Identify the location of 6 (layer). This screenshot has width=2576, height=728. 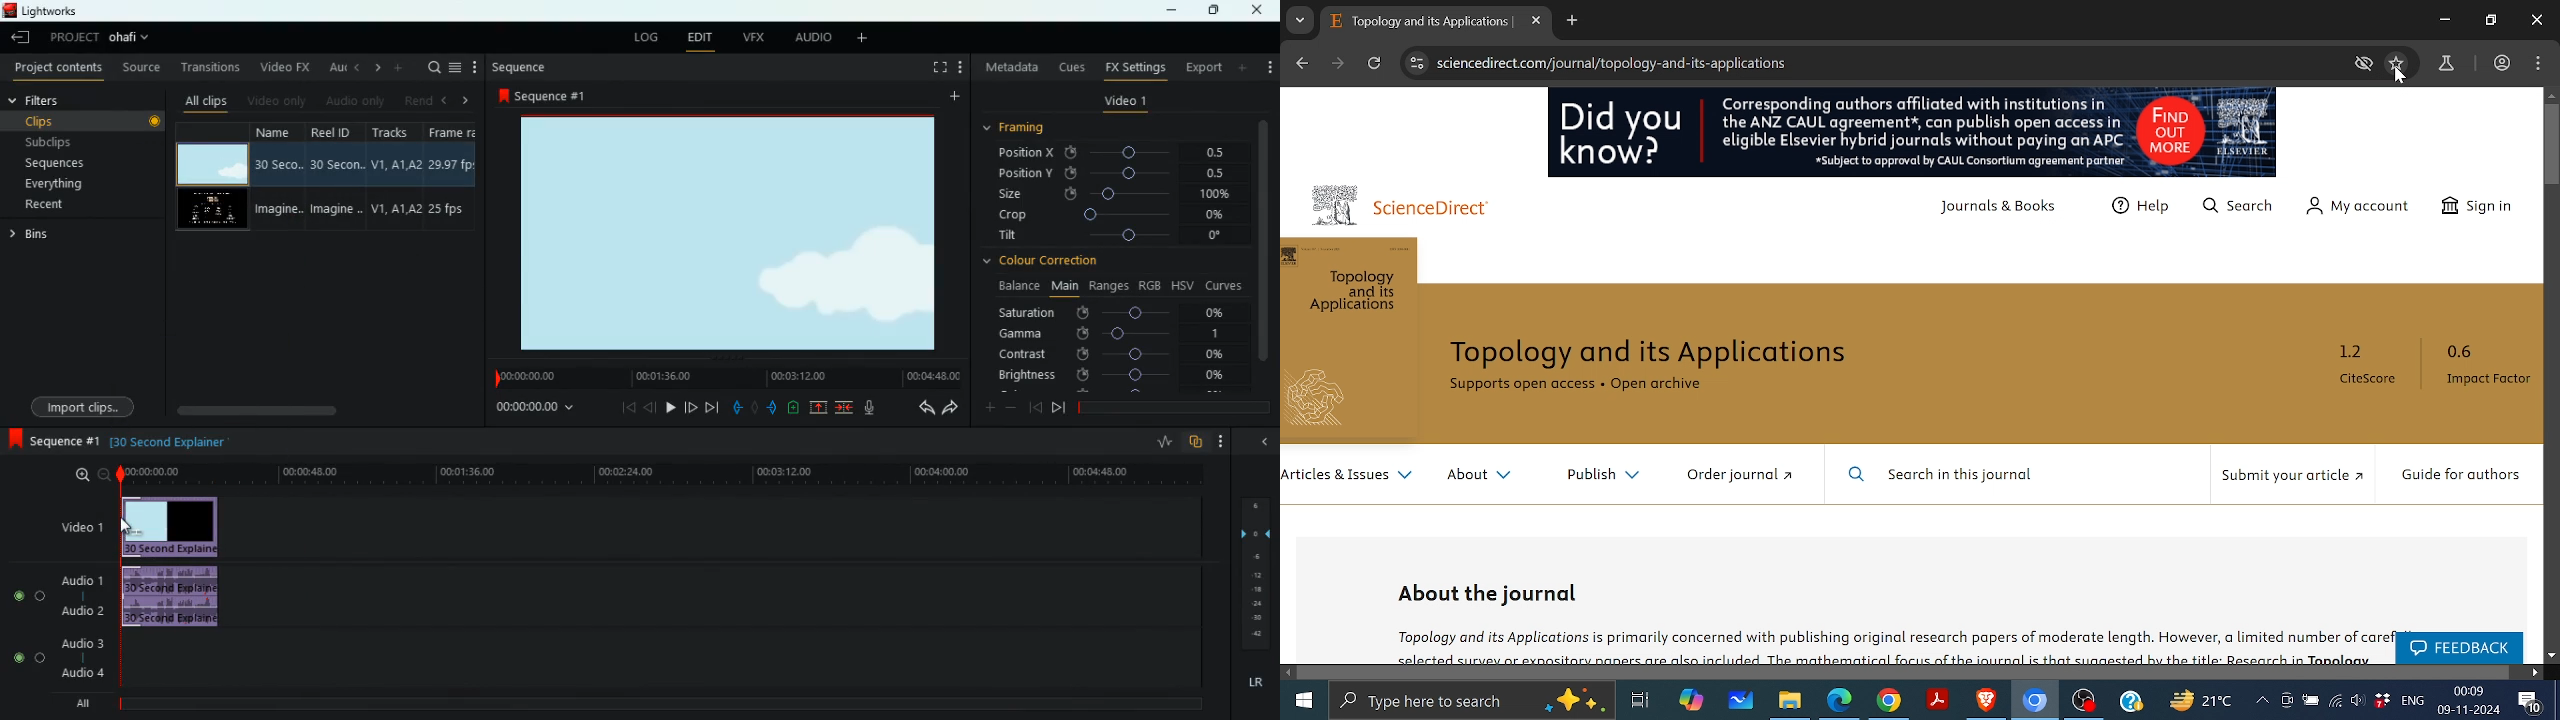
(1254, 503).